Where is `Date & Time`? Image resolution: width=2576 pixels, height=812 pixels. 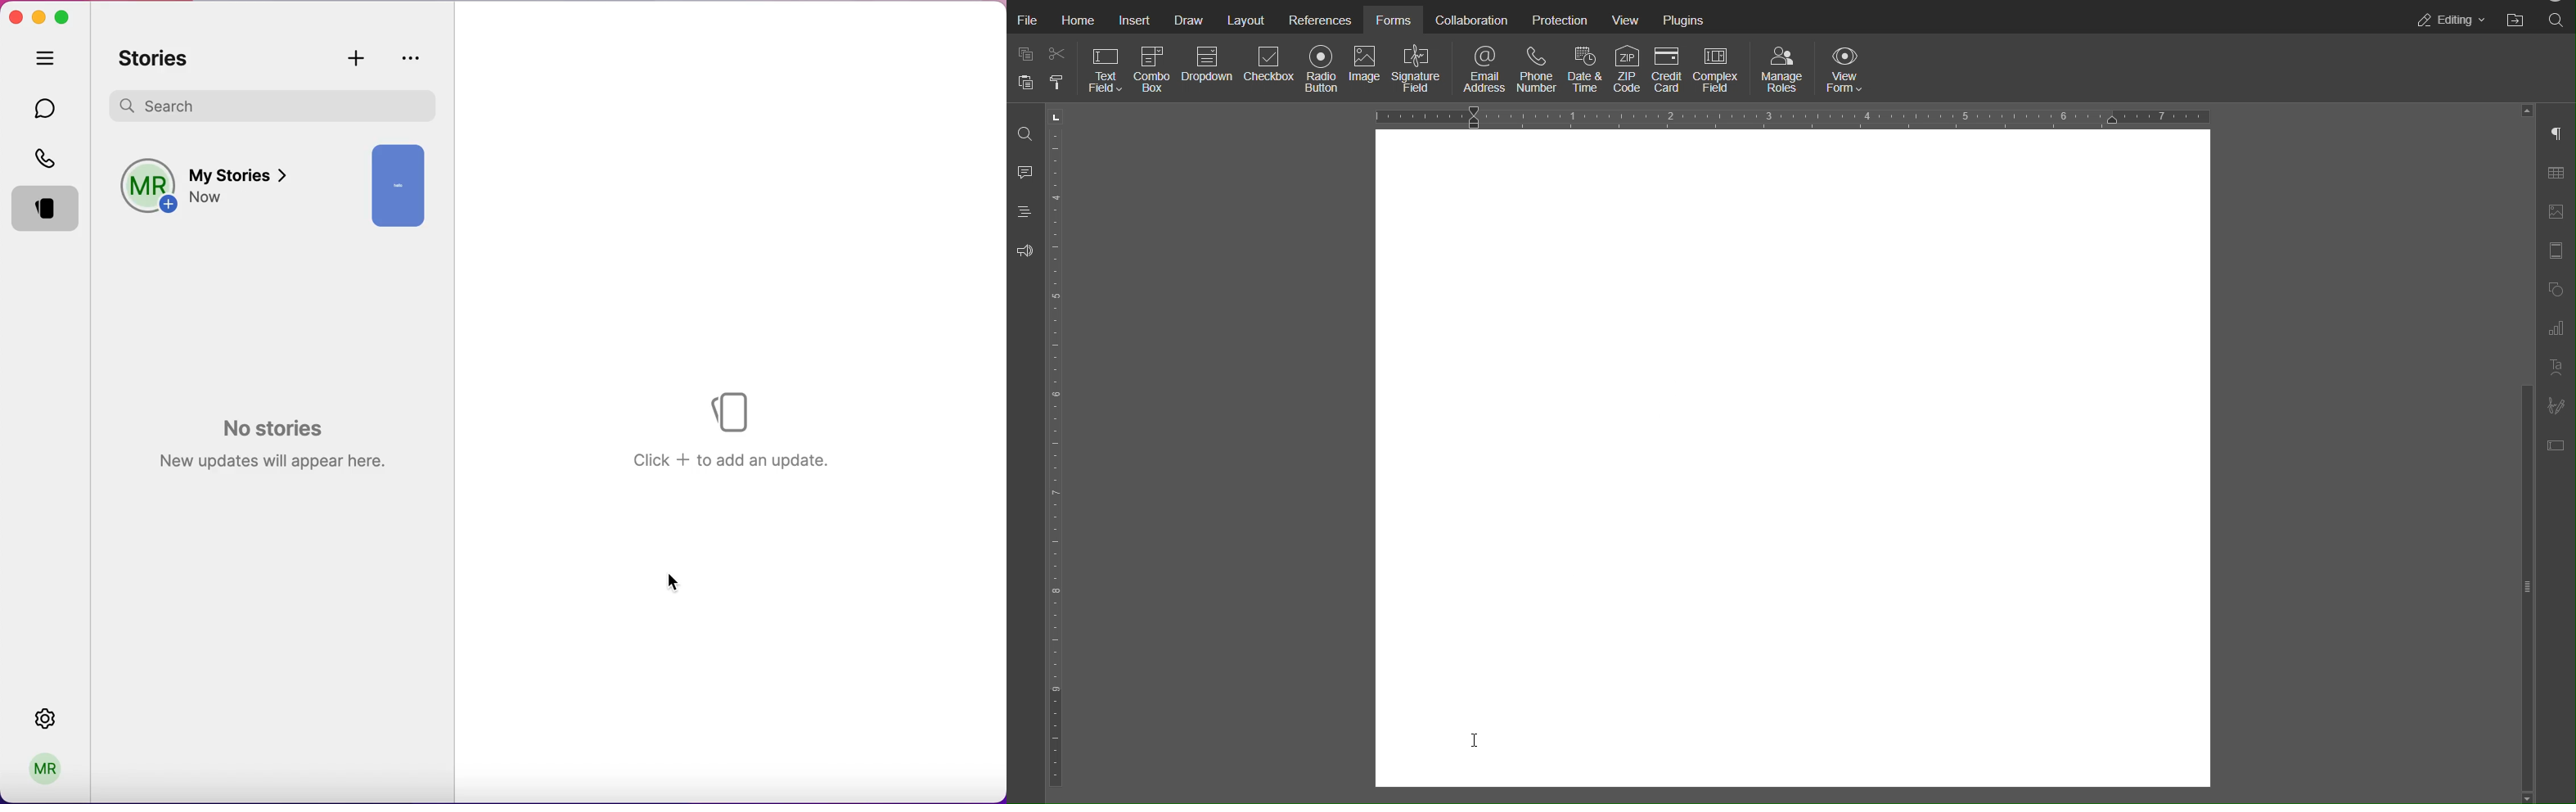
Date & Time is located at coordinates (1581, 68).